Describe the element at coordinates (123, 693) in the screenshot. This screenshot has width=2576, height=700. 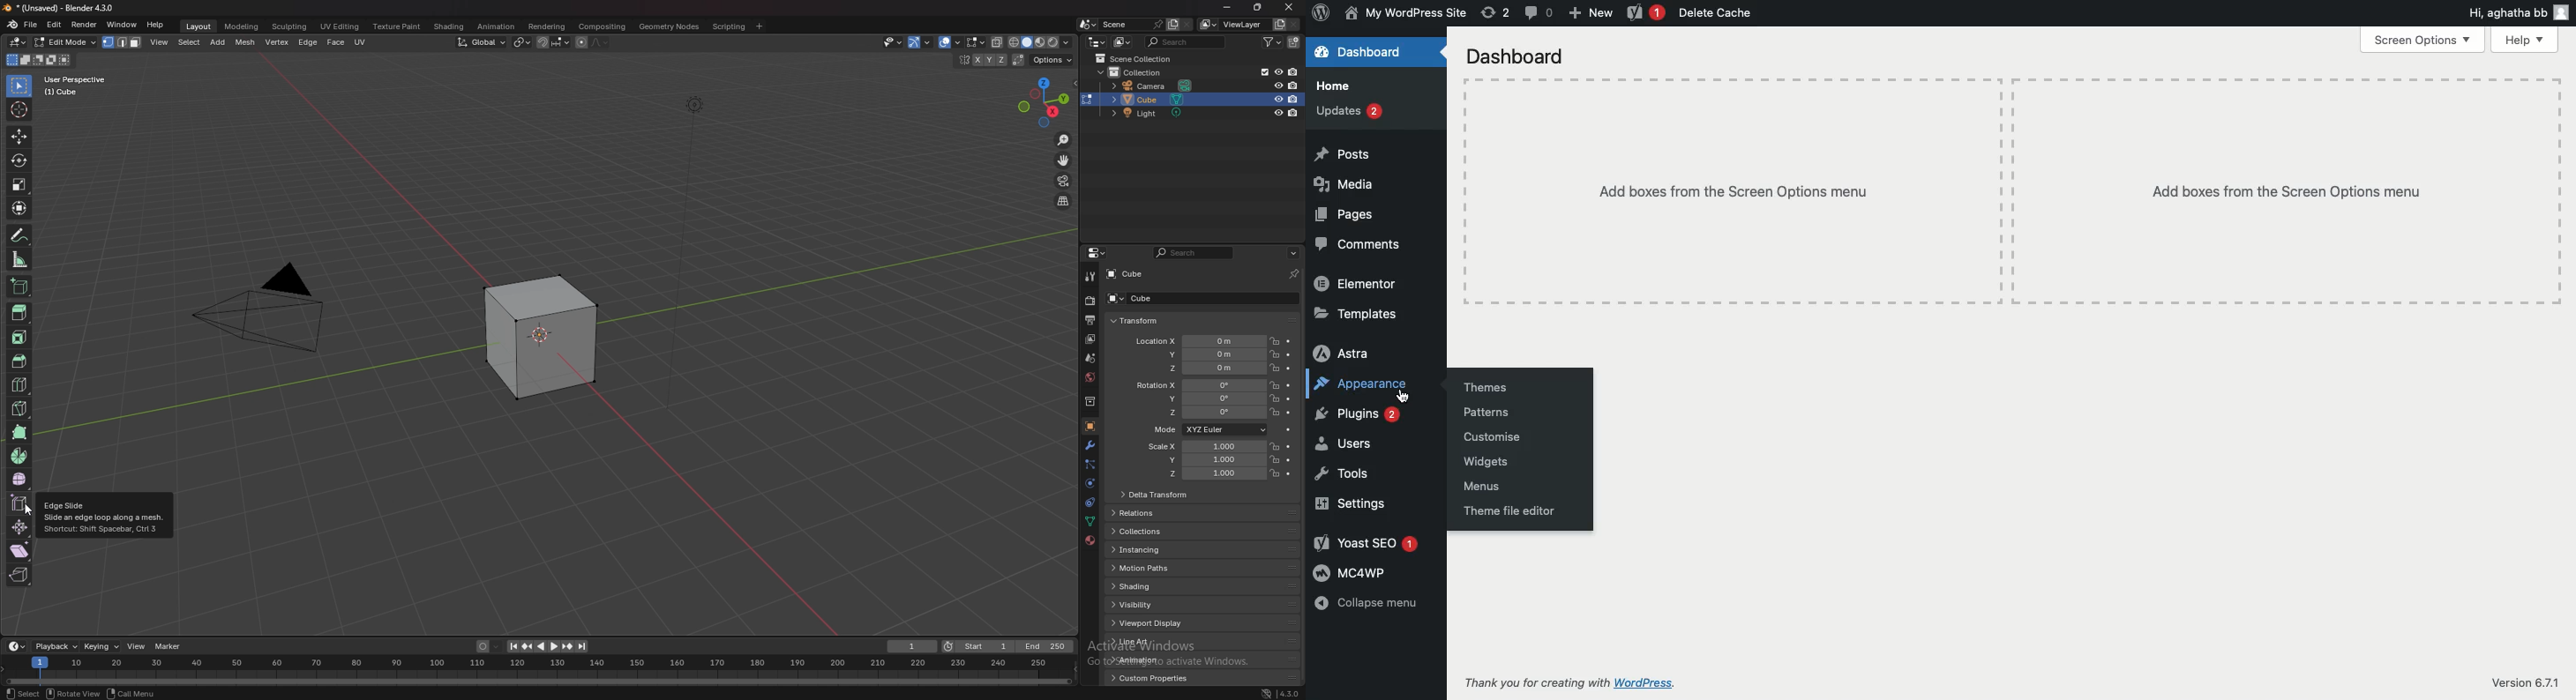
I see `status bar` at that location.